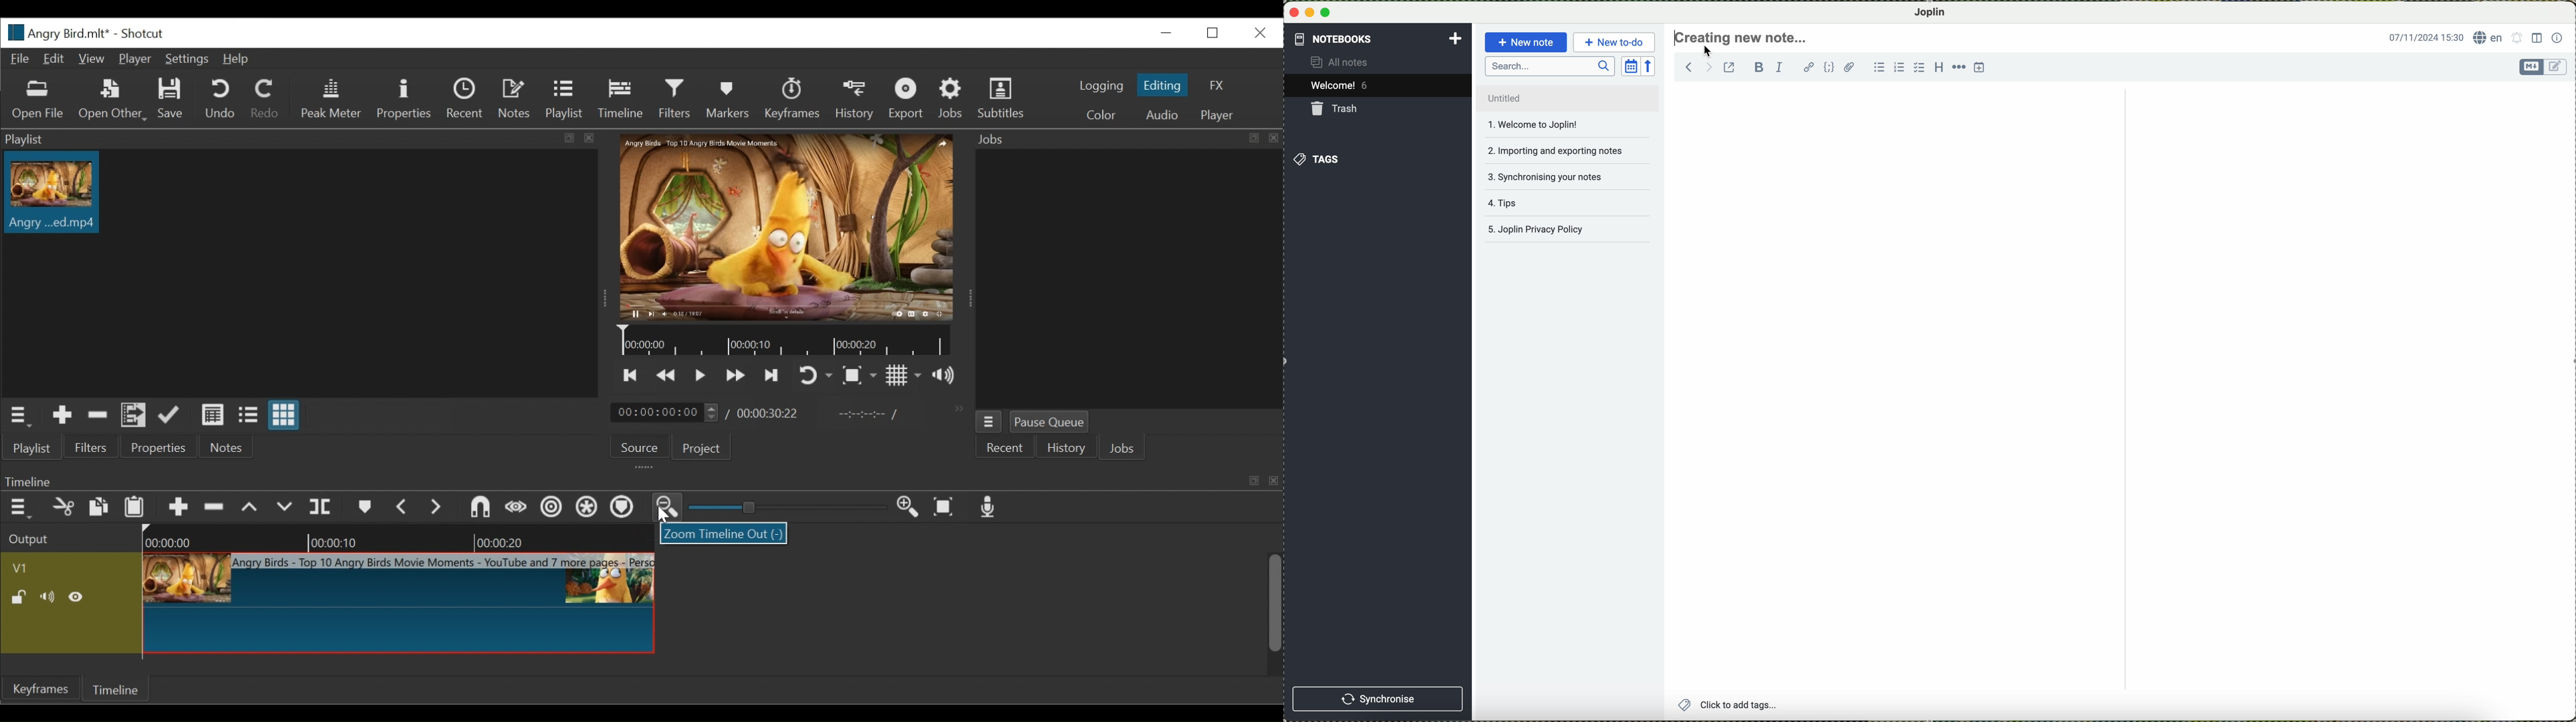 Image resolution: width=2576 pixels, height=728 pixels. Describe the element at coordinates (1937, 67) in the screenshot. I see `heading` at that location.